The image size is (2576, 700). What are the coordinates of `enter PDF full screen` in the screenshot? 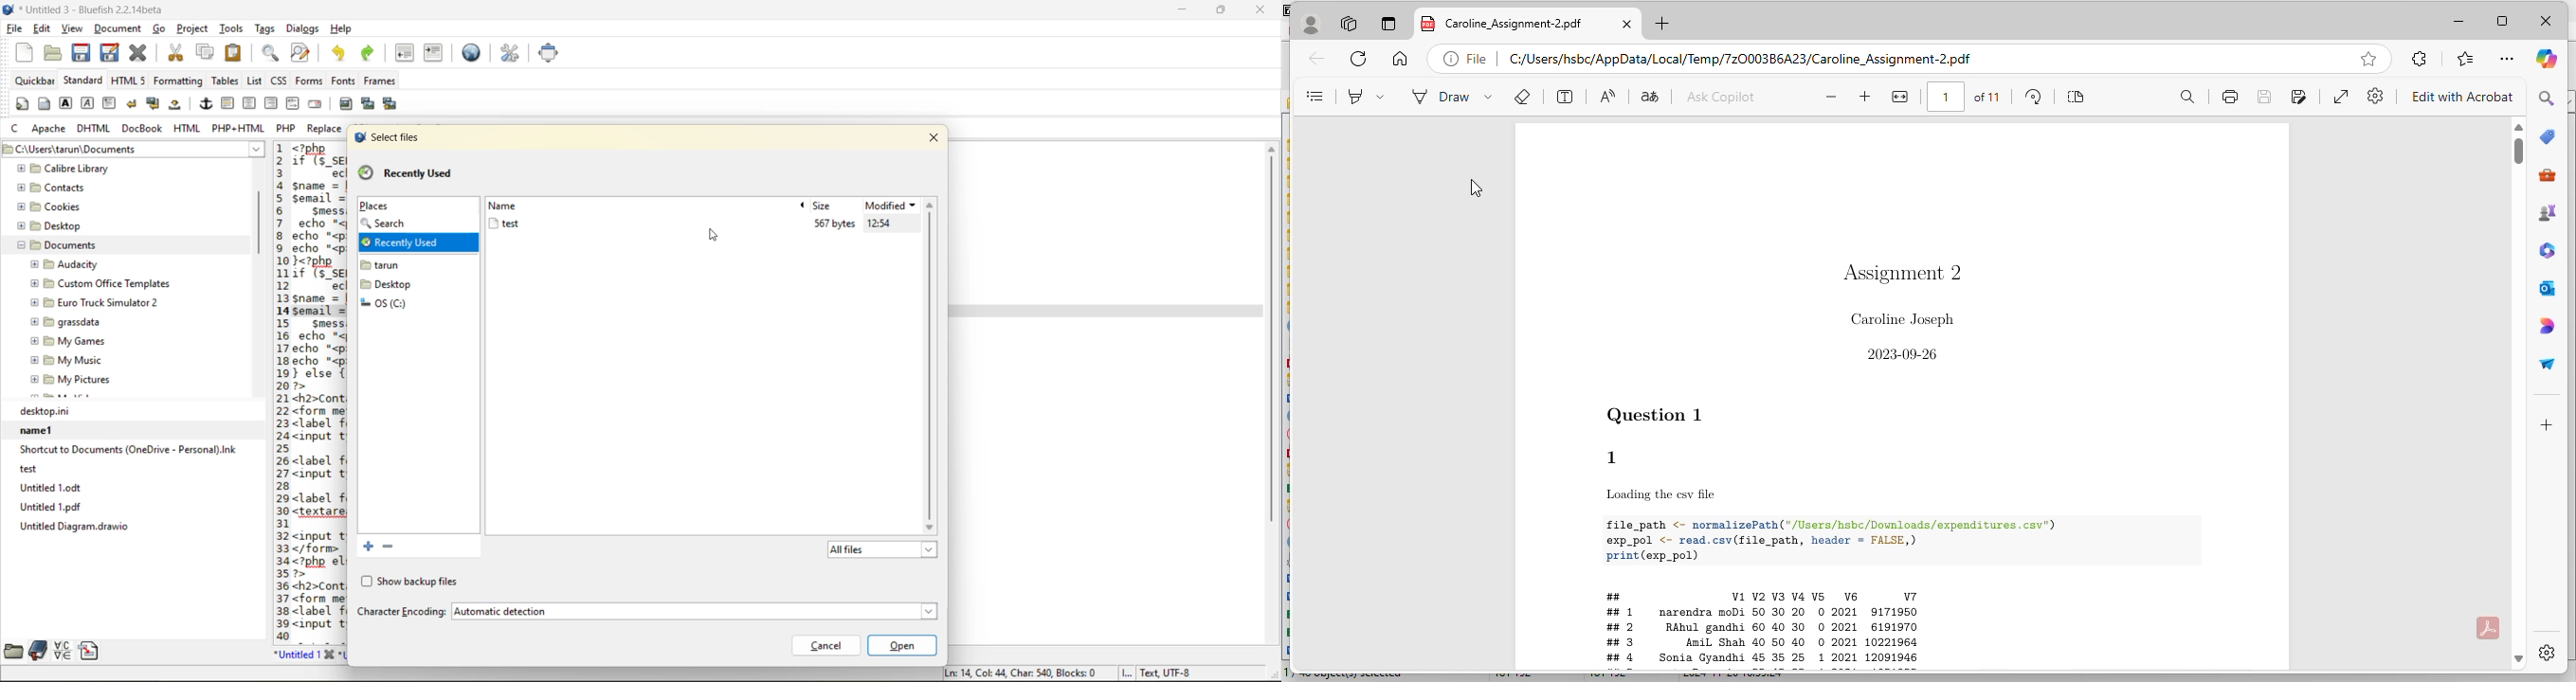 It's located at (2341, 97).